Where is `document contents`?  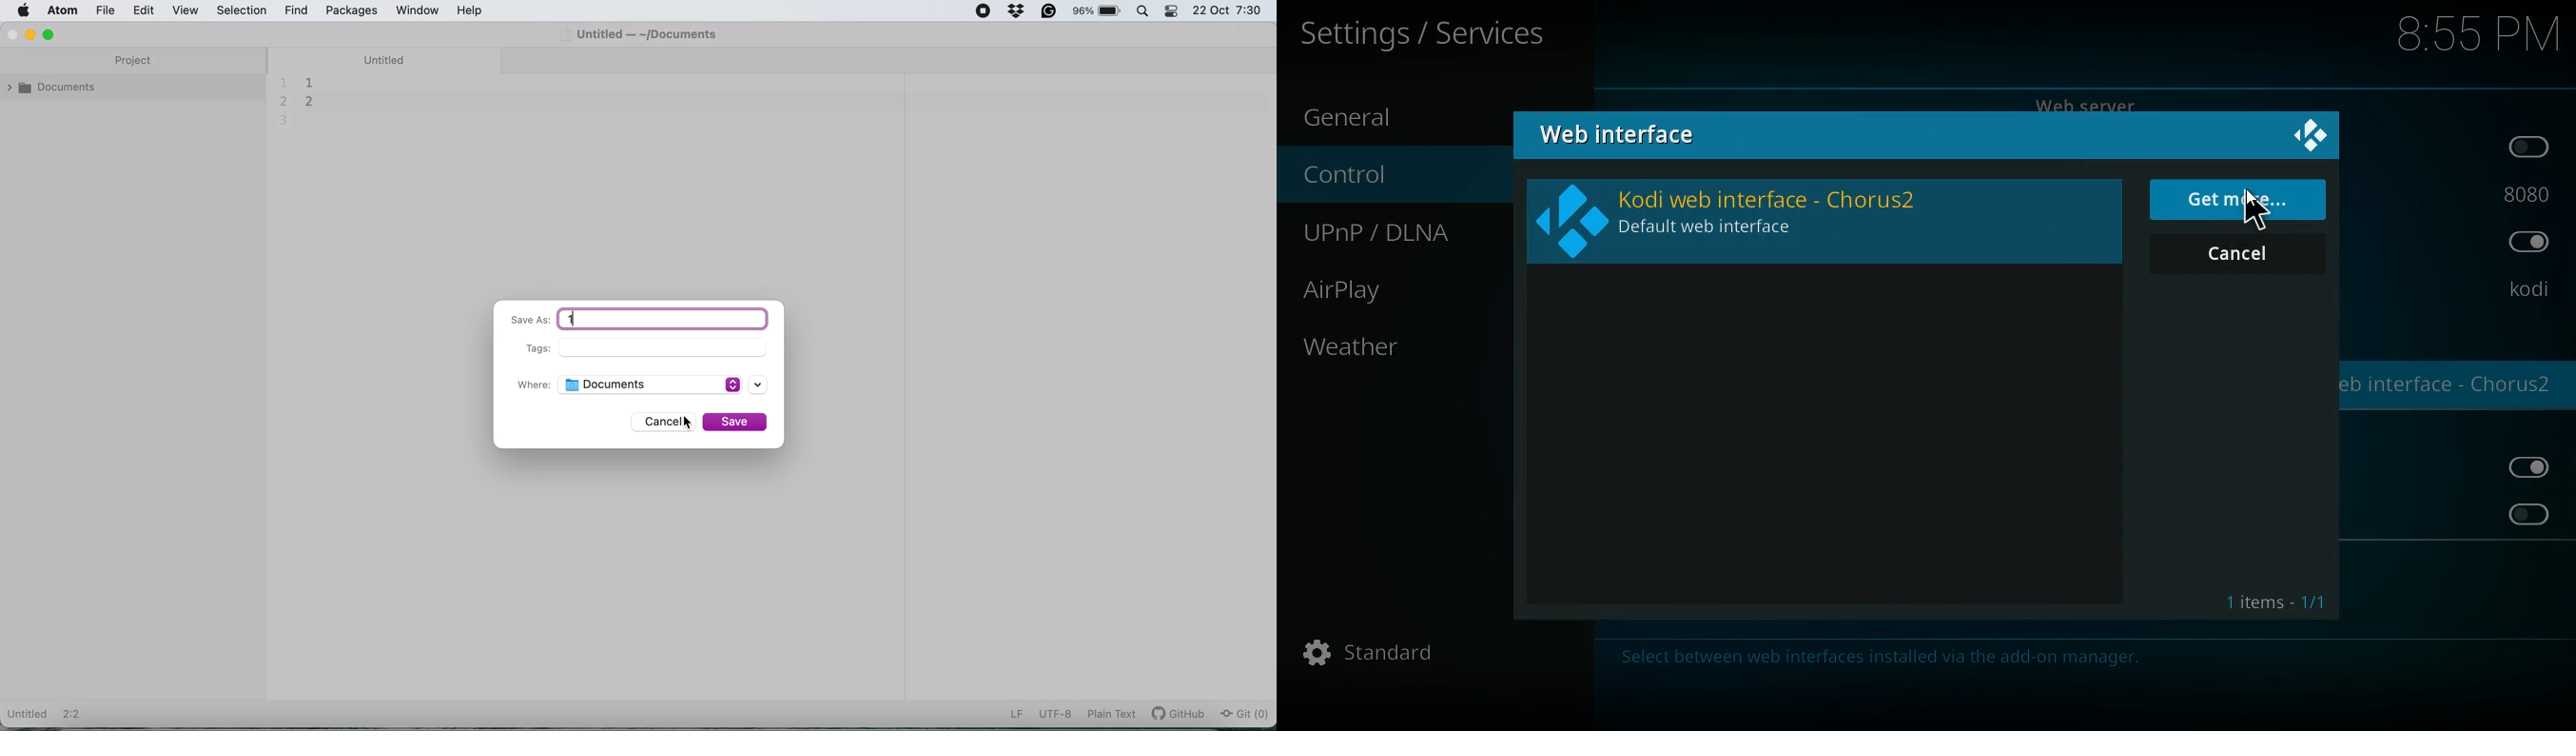
document contents is located at coordinates (308, 100).